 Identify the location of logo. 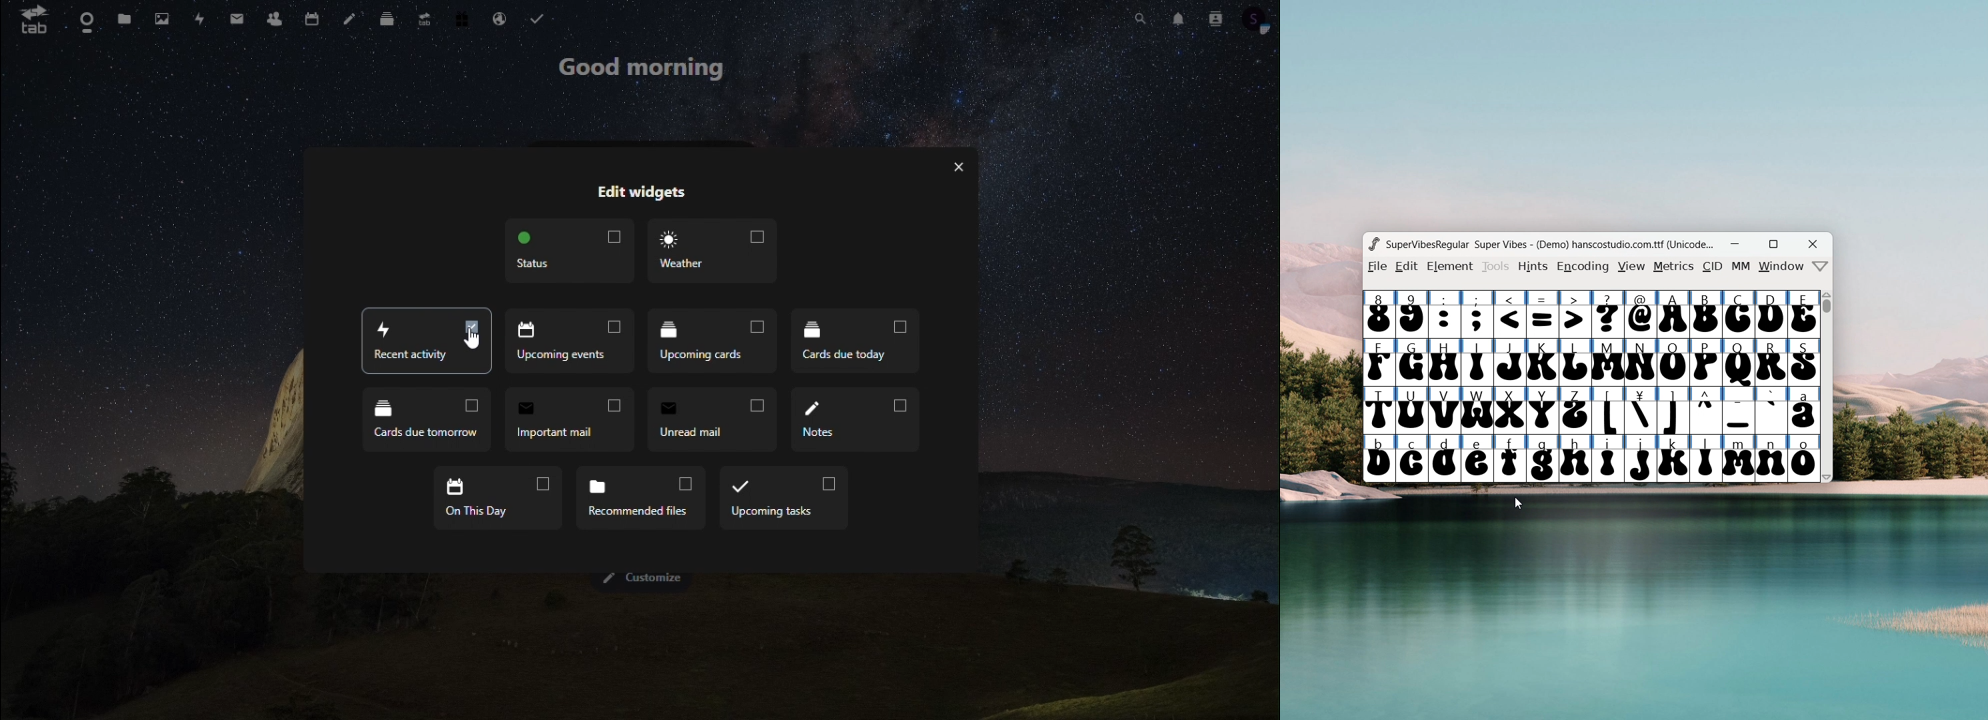
(1373, 244).